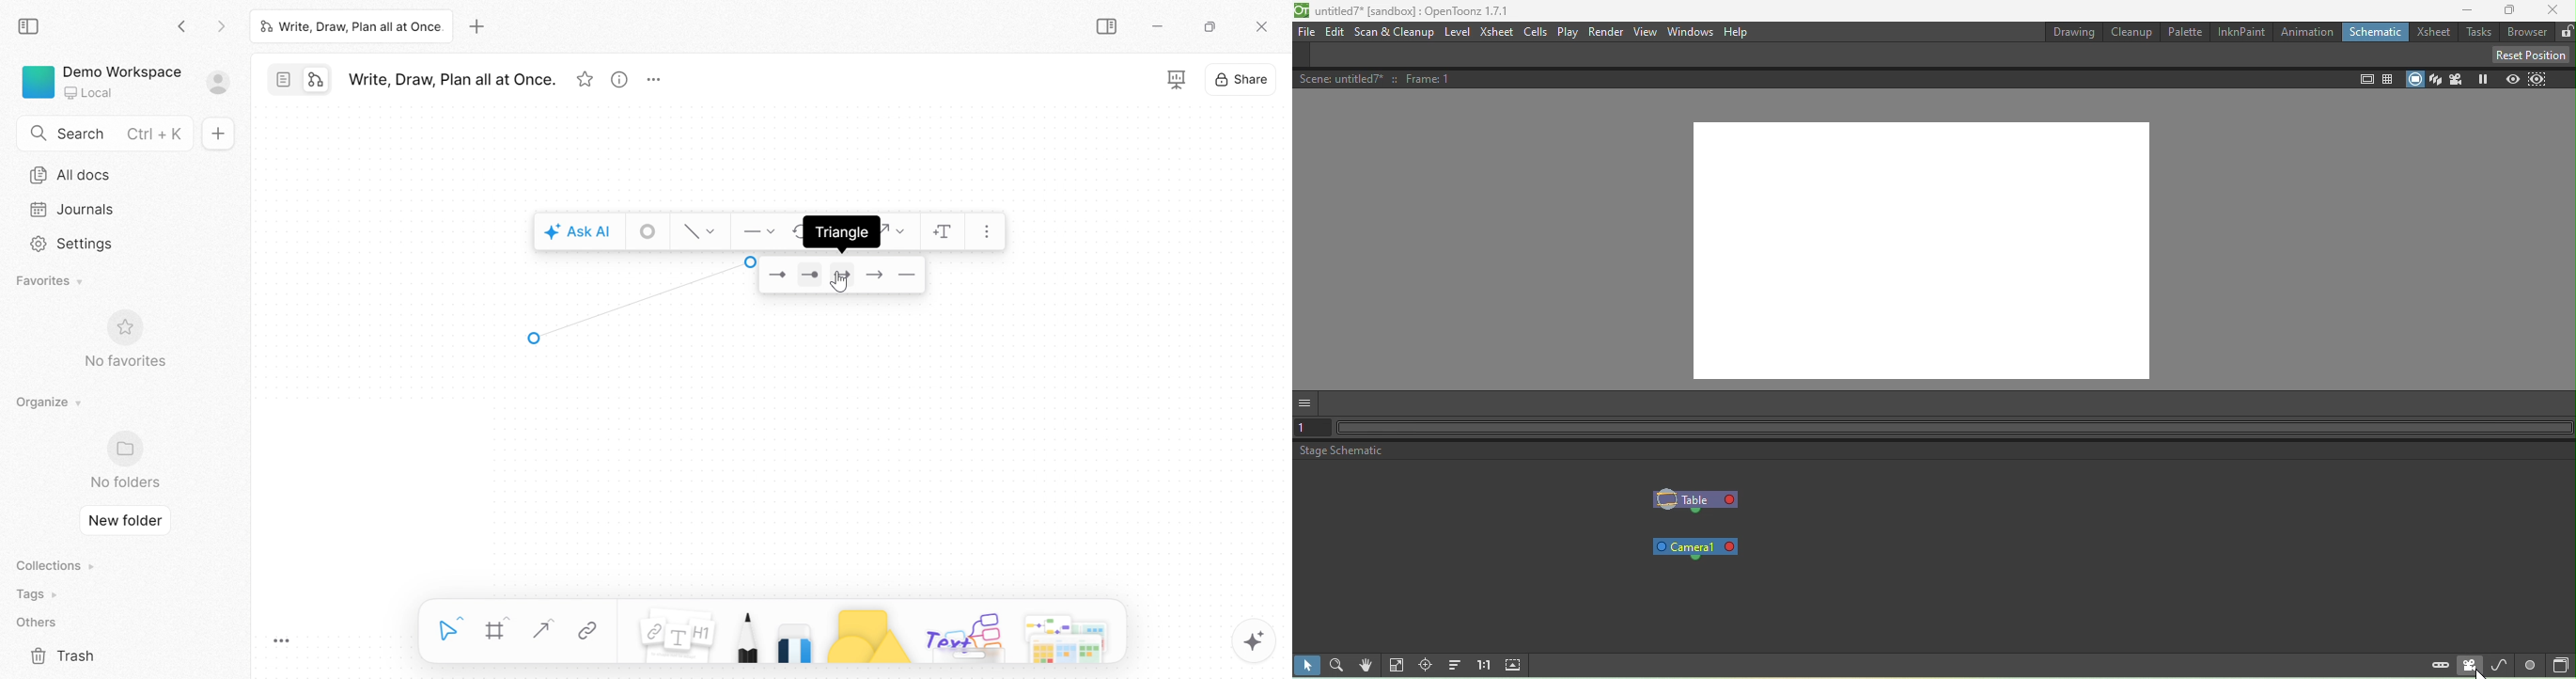 Image resolution: width=2576 pixels, height=700 pixels. Describe the element at coordinates (841, 233) in the screenshot. I see `Triangle` at that location.